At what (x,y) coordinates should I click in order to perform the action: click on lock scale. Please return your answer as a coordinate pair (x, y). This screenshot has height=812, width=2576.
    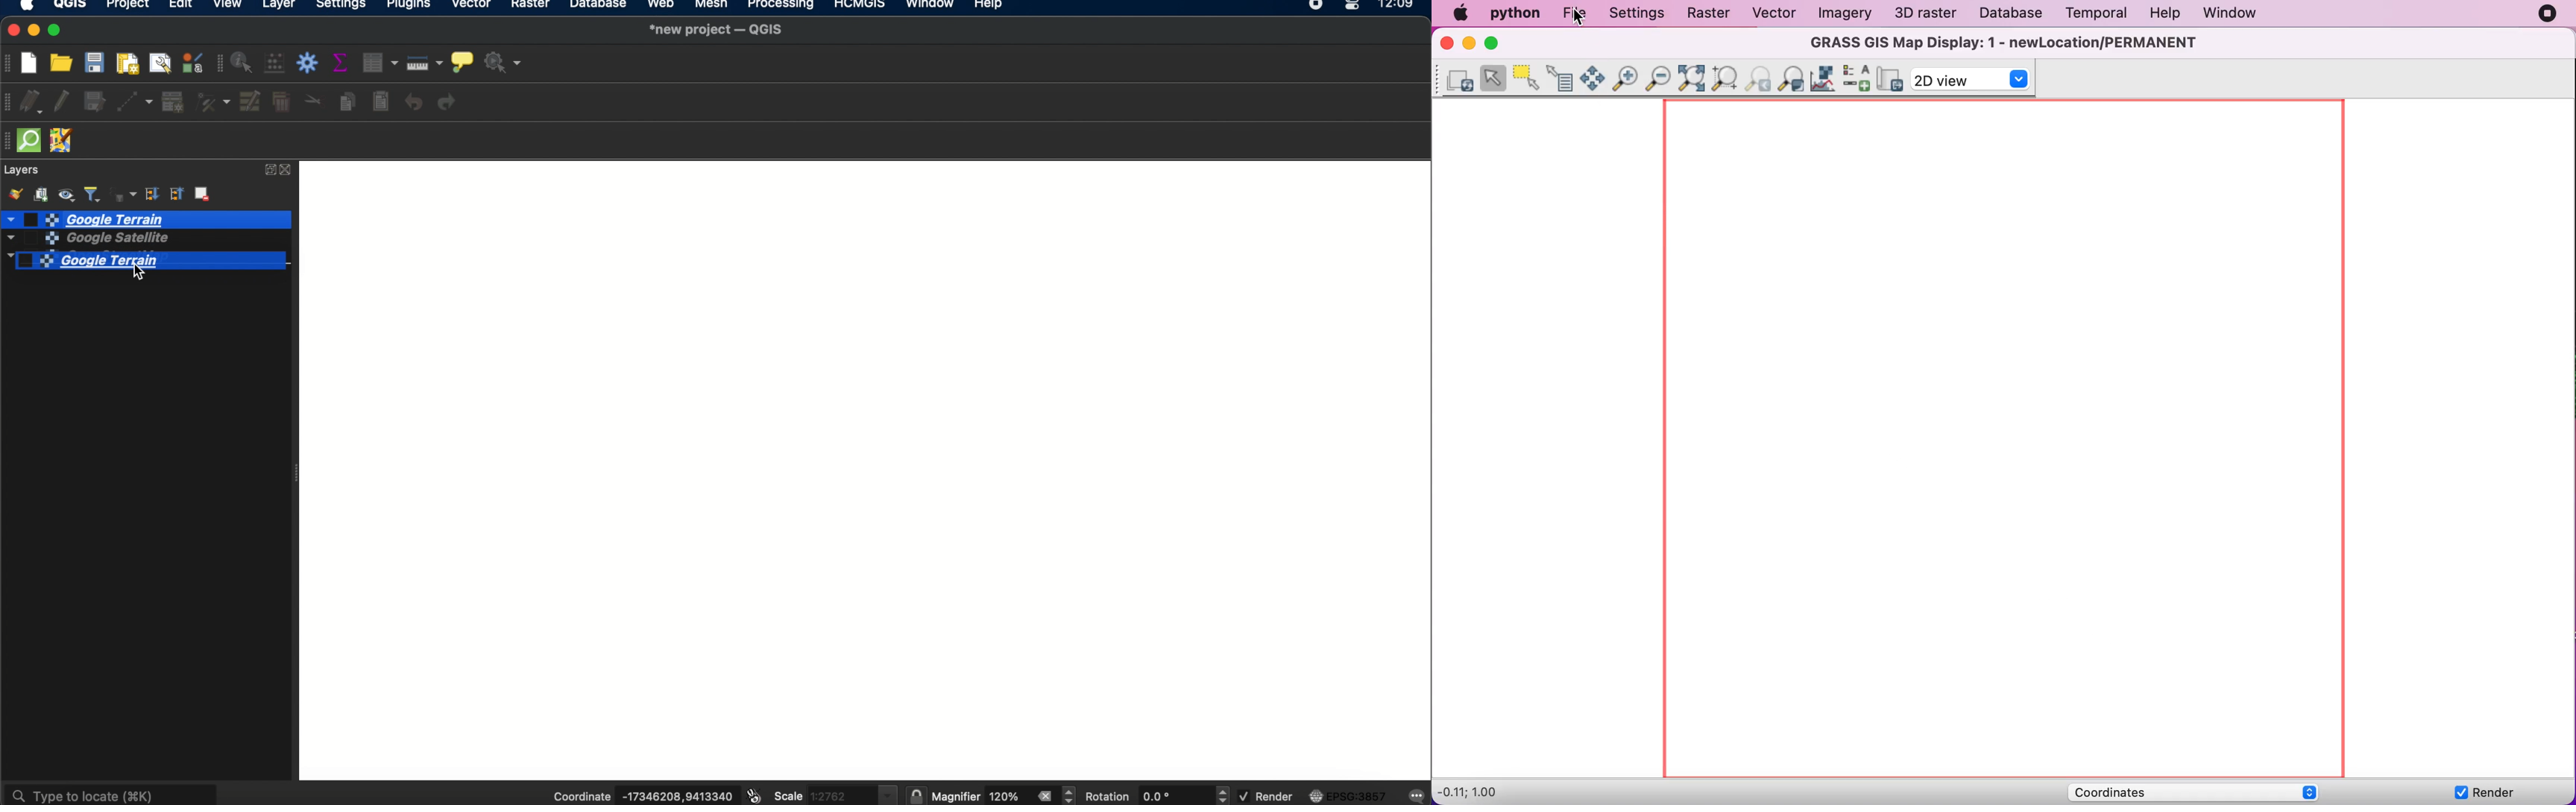
    Looking at the image, I should click on (916, 796).